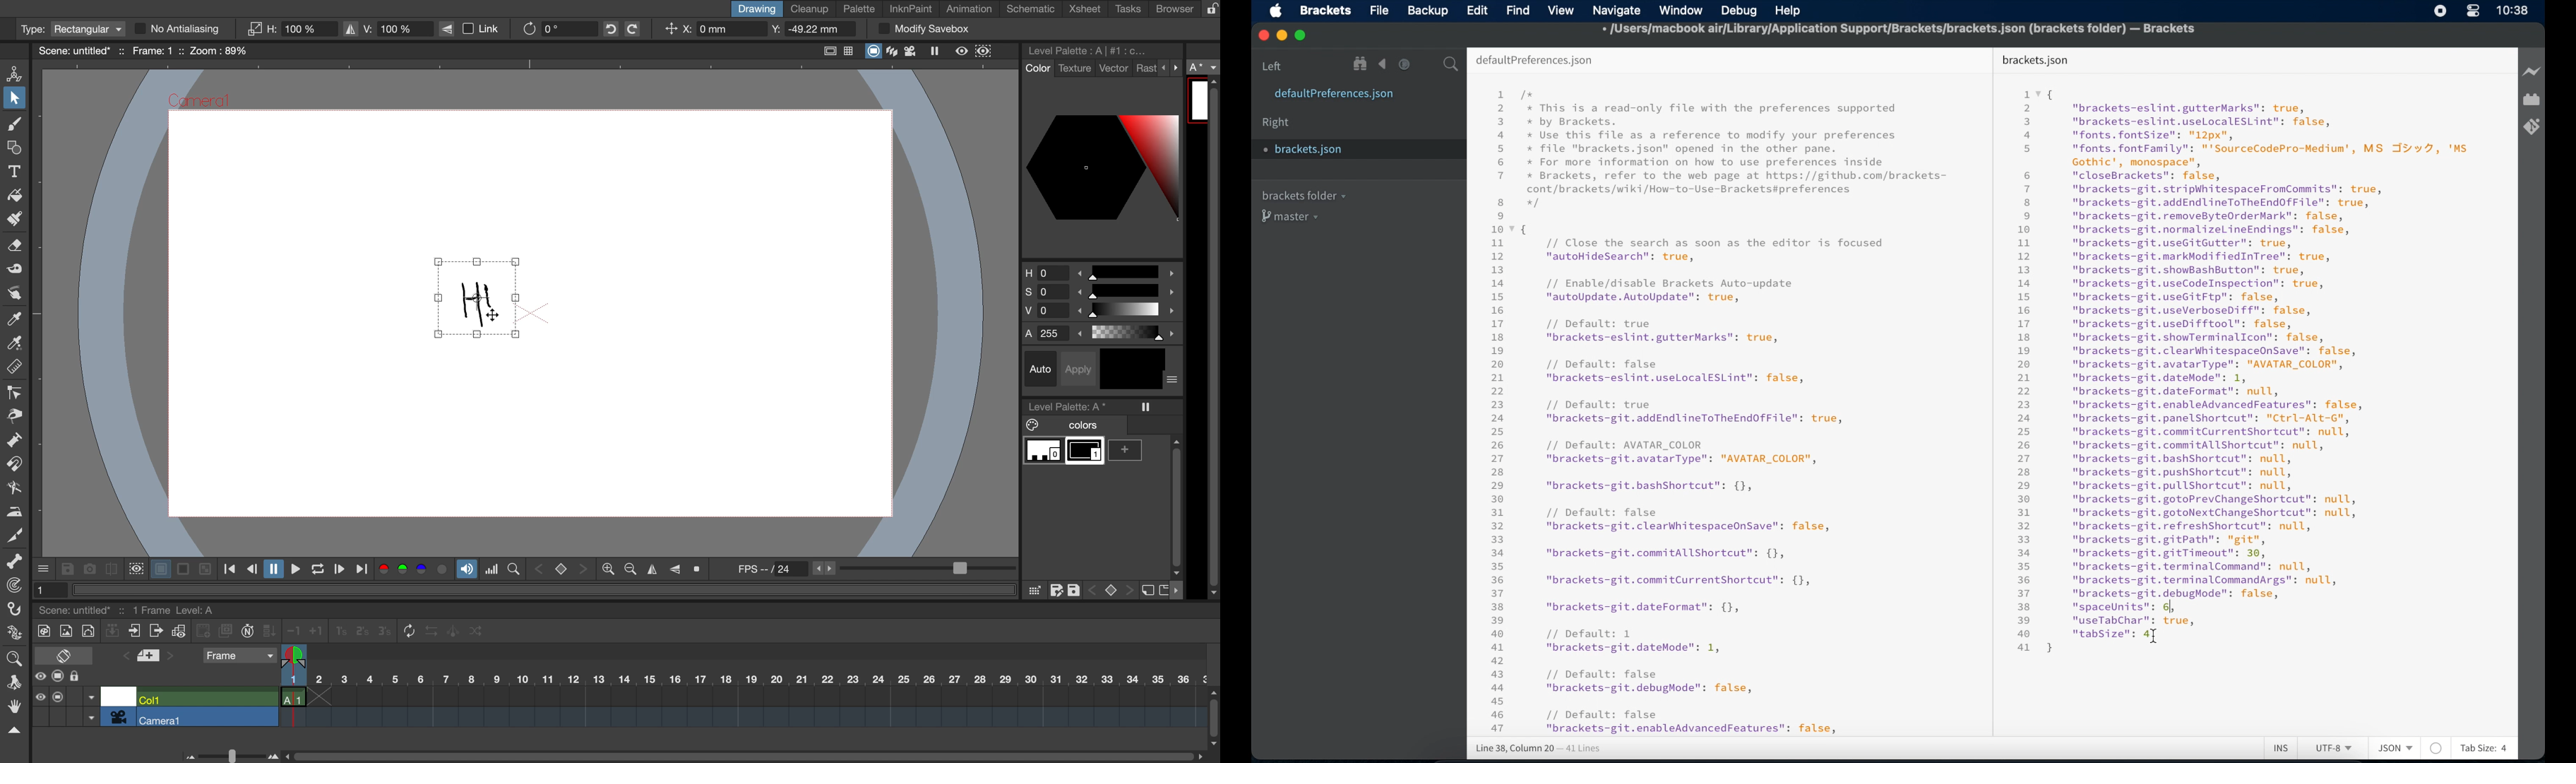  I want to click on brush tool, so click(12, 126).